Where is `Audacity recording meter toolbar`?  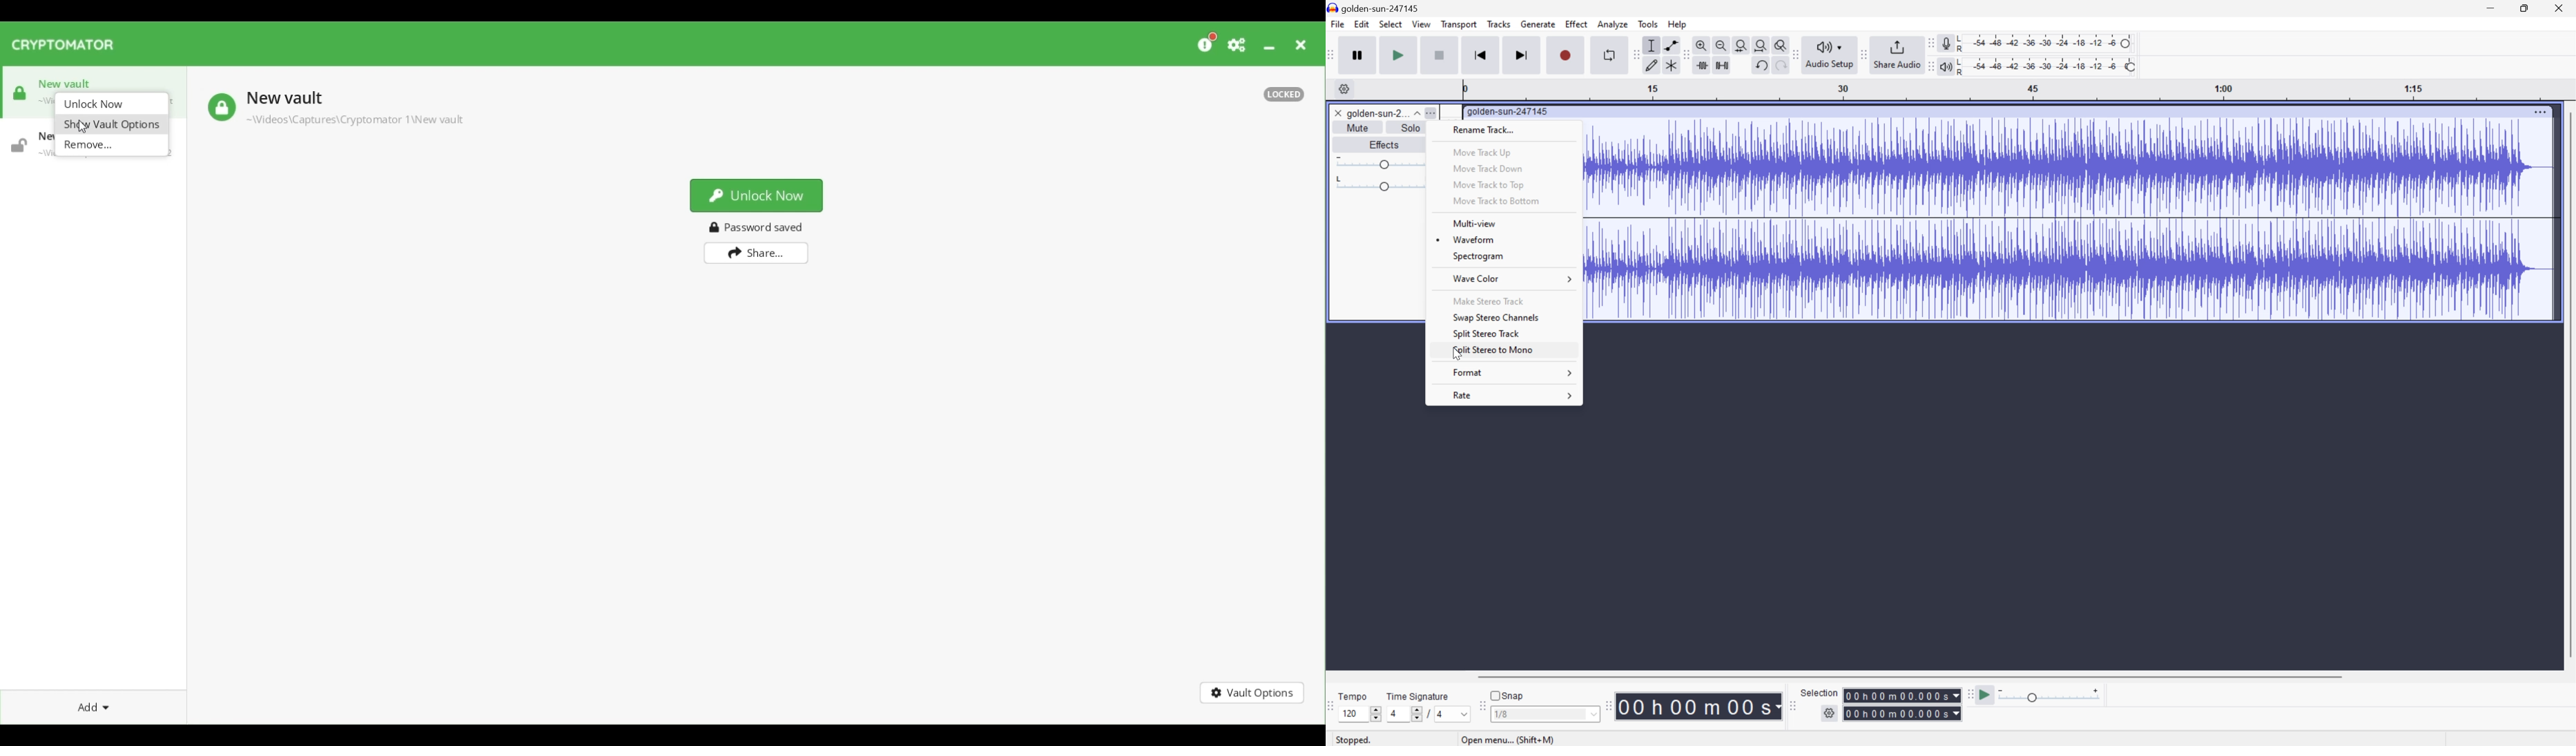 Audacity recording meter toolbar is located at coordinates (1927, 42).